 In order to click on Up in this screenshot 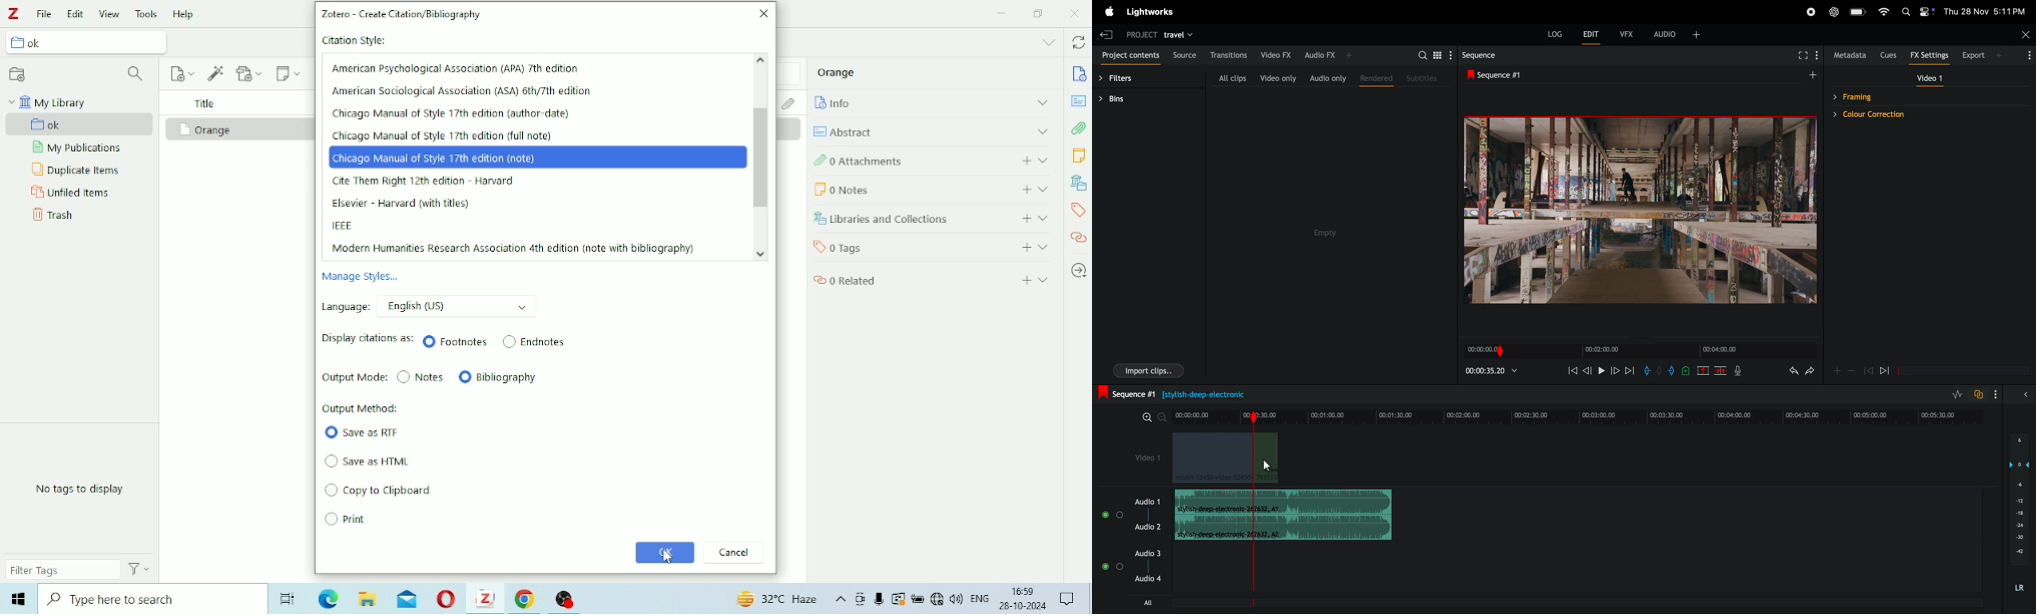, I will do `click(762, 61)`.